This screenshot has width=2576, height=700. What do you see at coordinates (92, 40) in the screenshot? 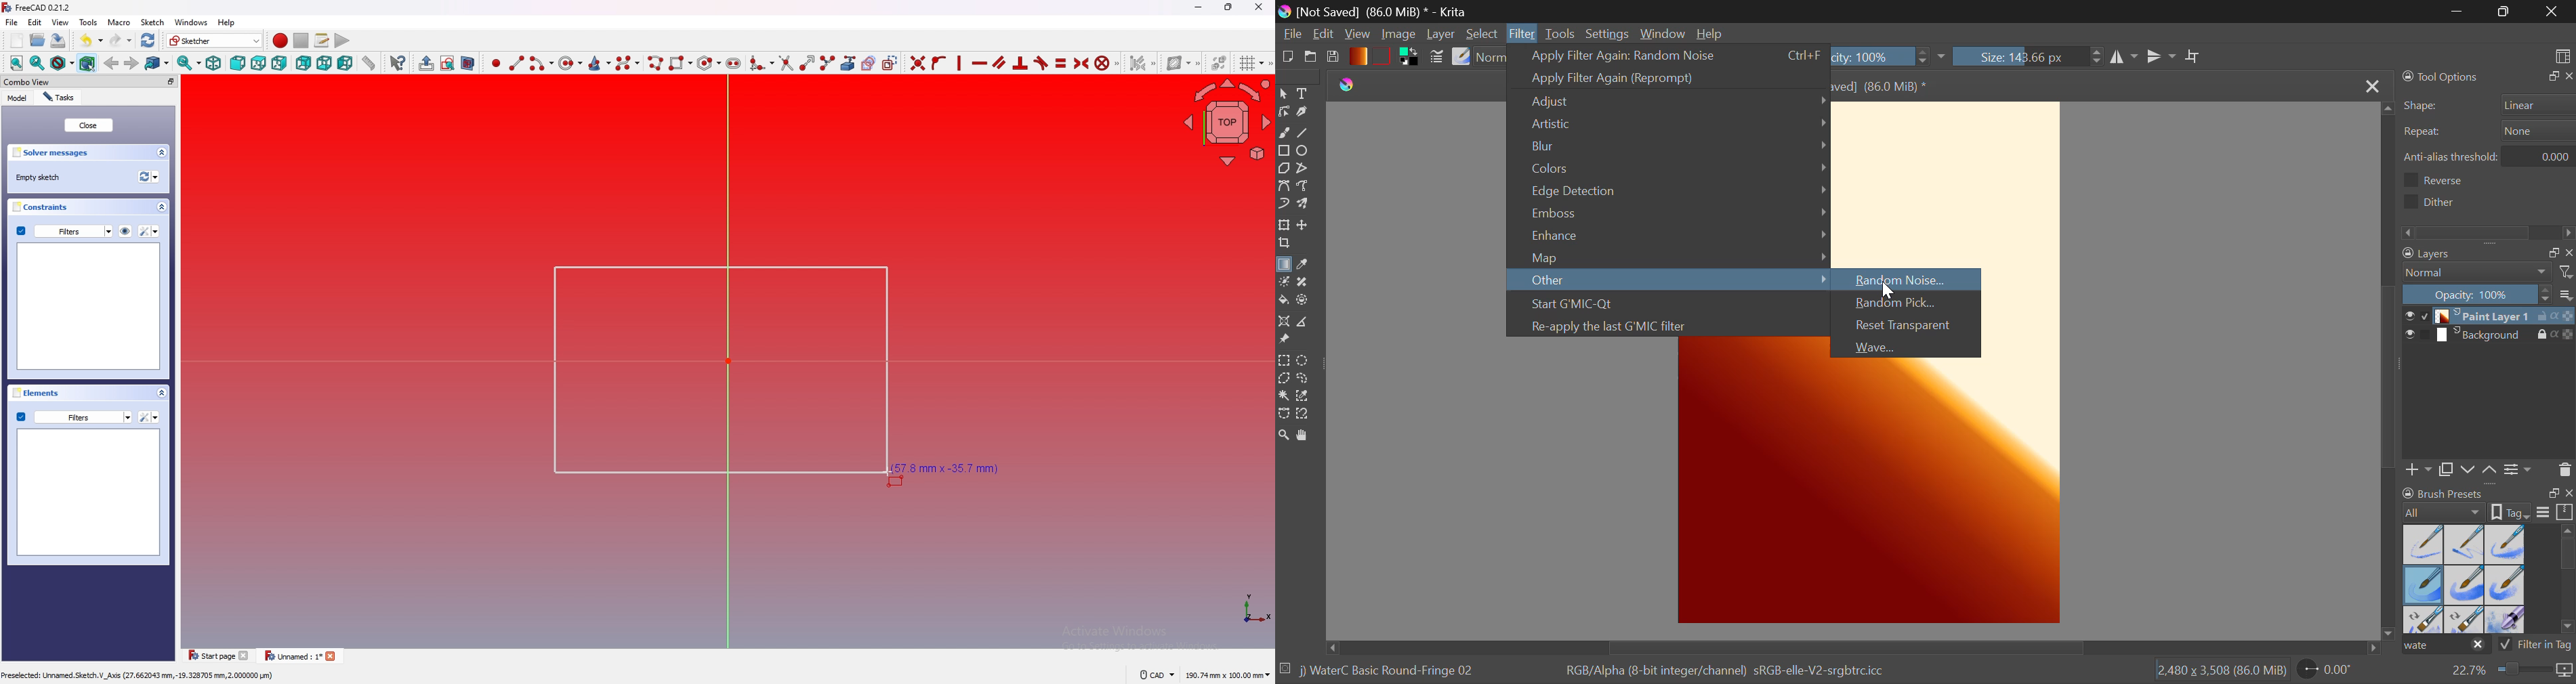
I see `undo` at bounding box center [92, 40].